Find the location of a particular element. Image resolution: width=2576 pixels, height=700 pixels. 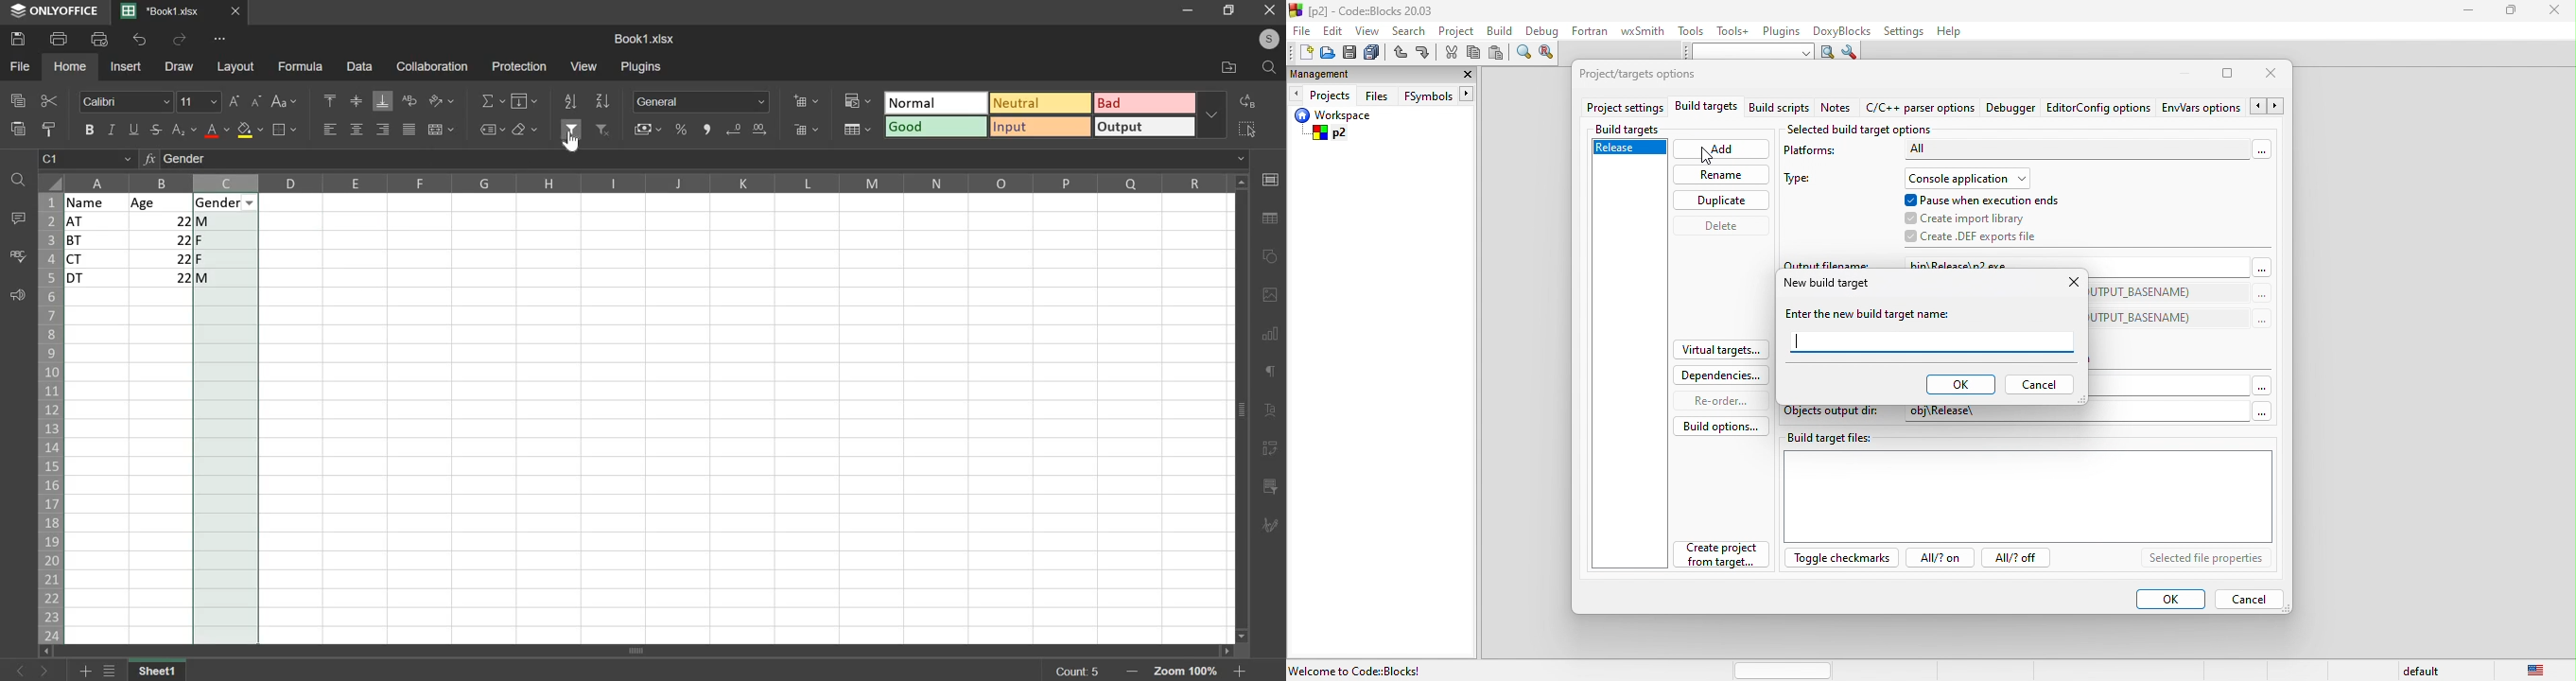

22 is located at coordinates (162, 221).